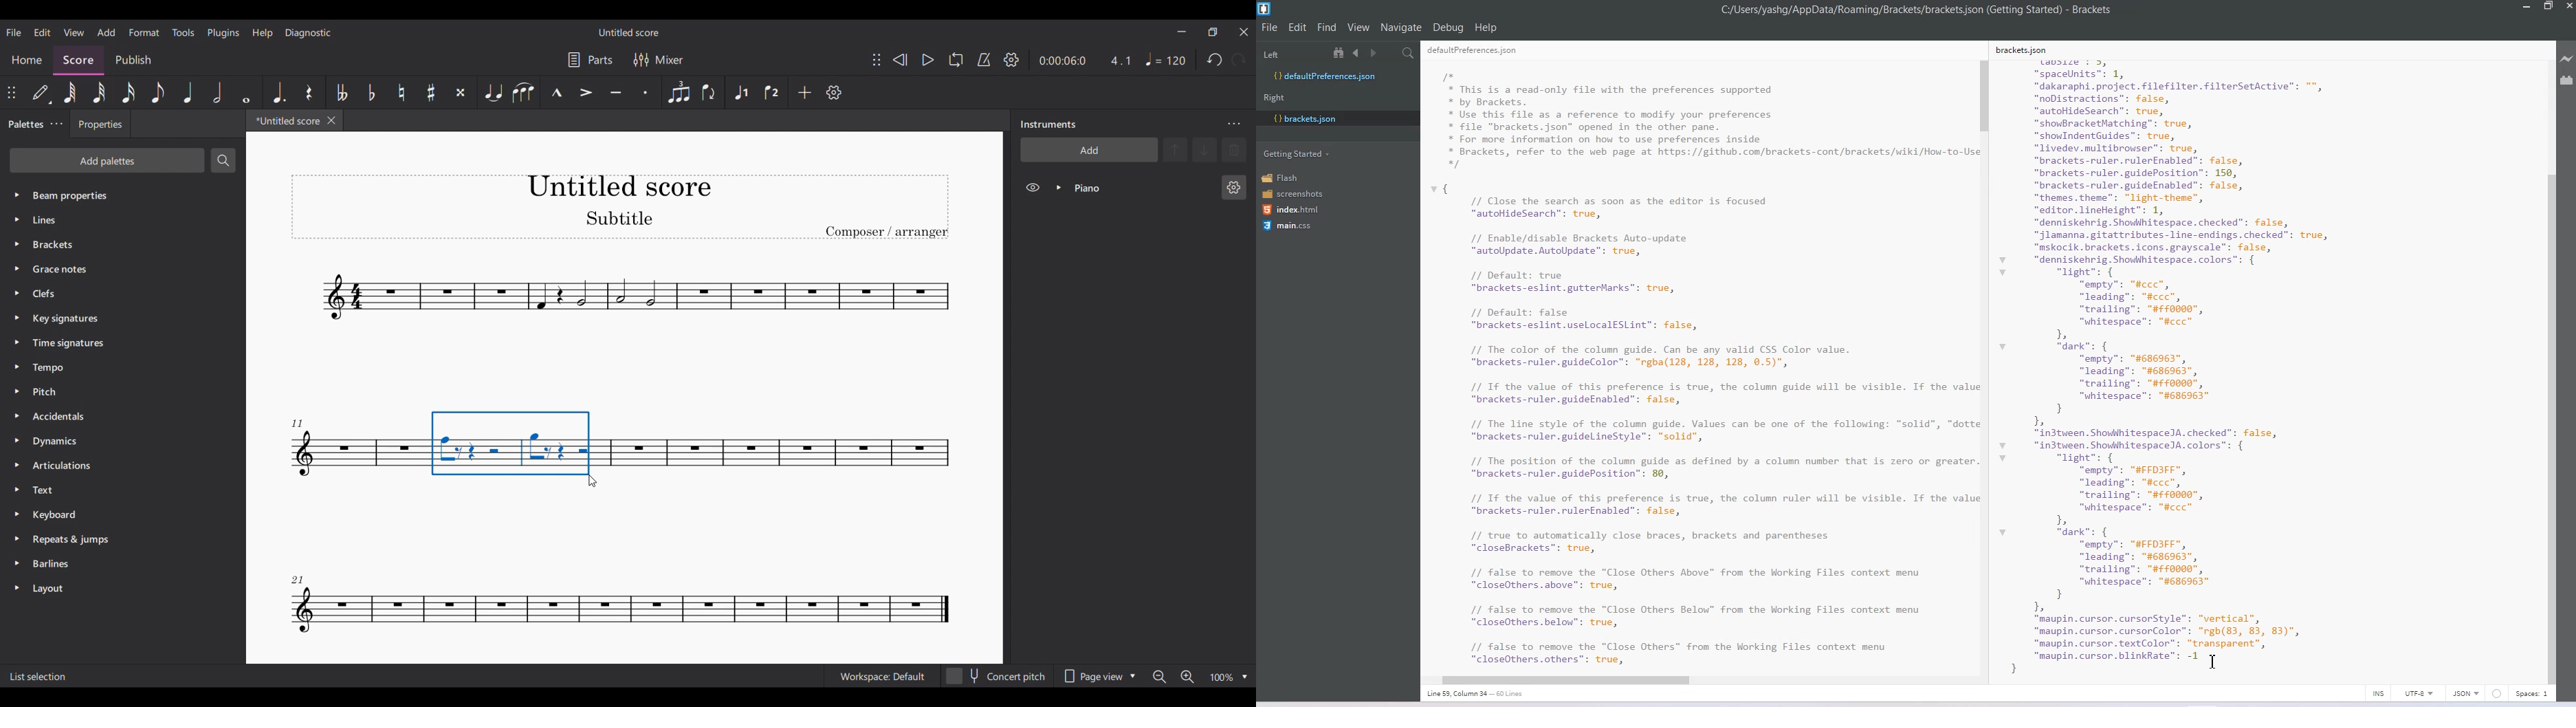  Describe the element at coordinates (1222, 677) in the screenshot. I see `Current zoom factor` at that location.